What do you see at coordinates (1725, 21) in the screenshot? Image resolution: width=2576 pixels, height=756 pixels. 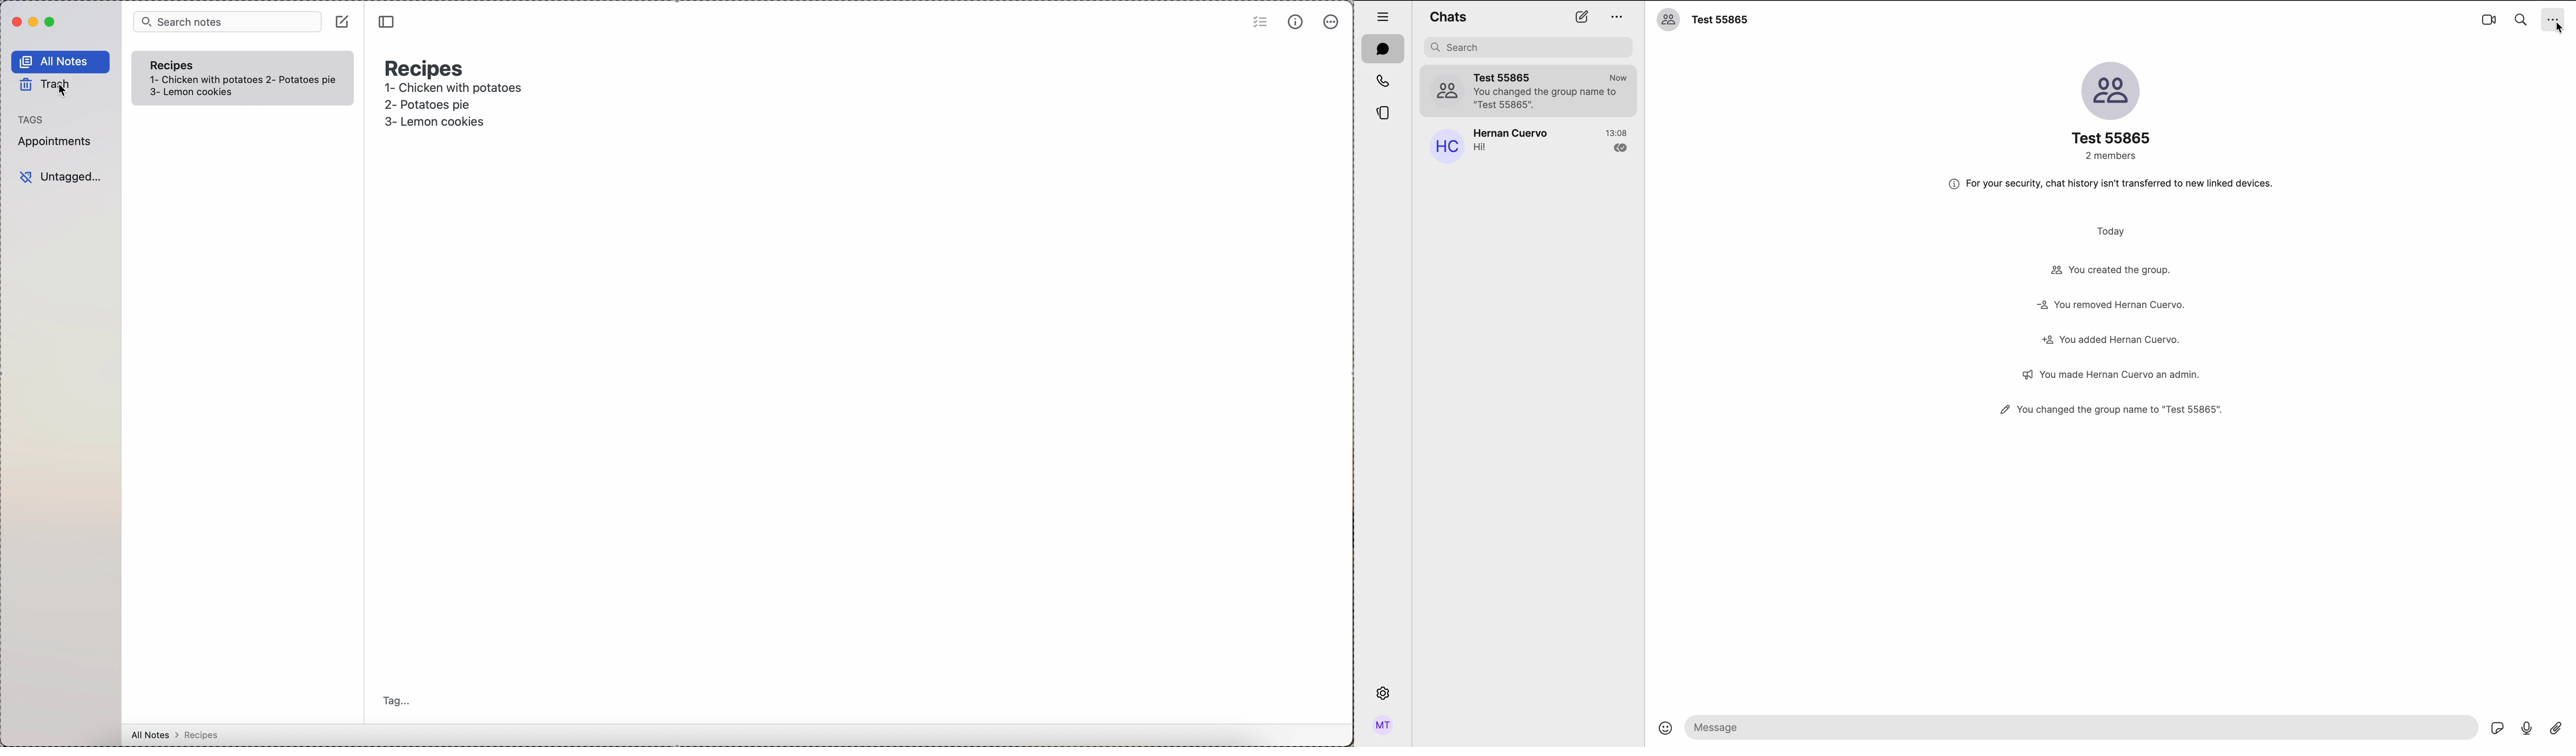 I see `name group` at bounding box center [1725, 21].